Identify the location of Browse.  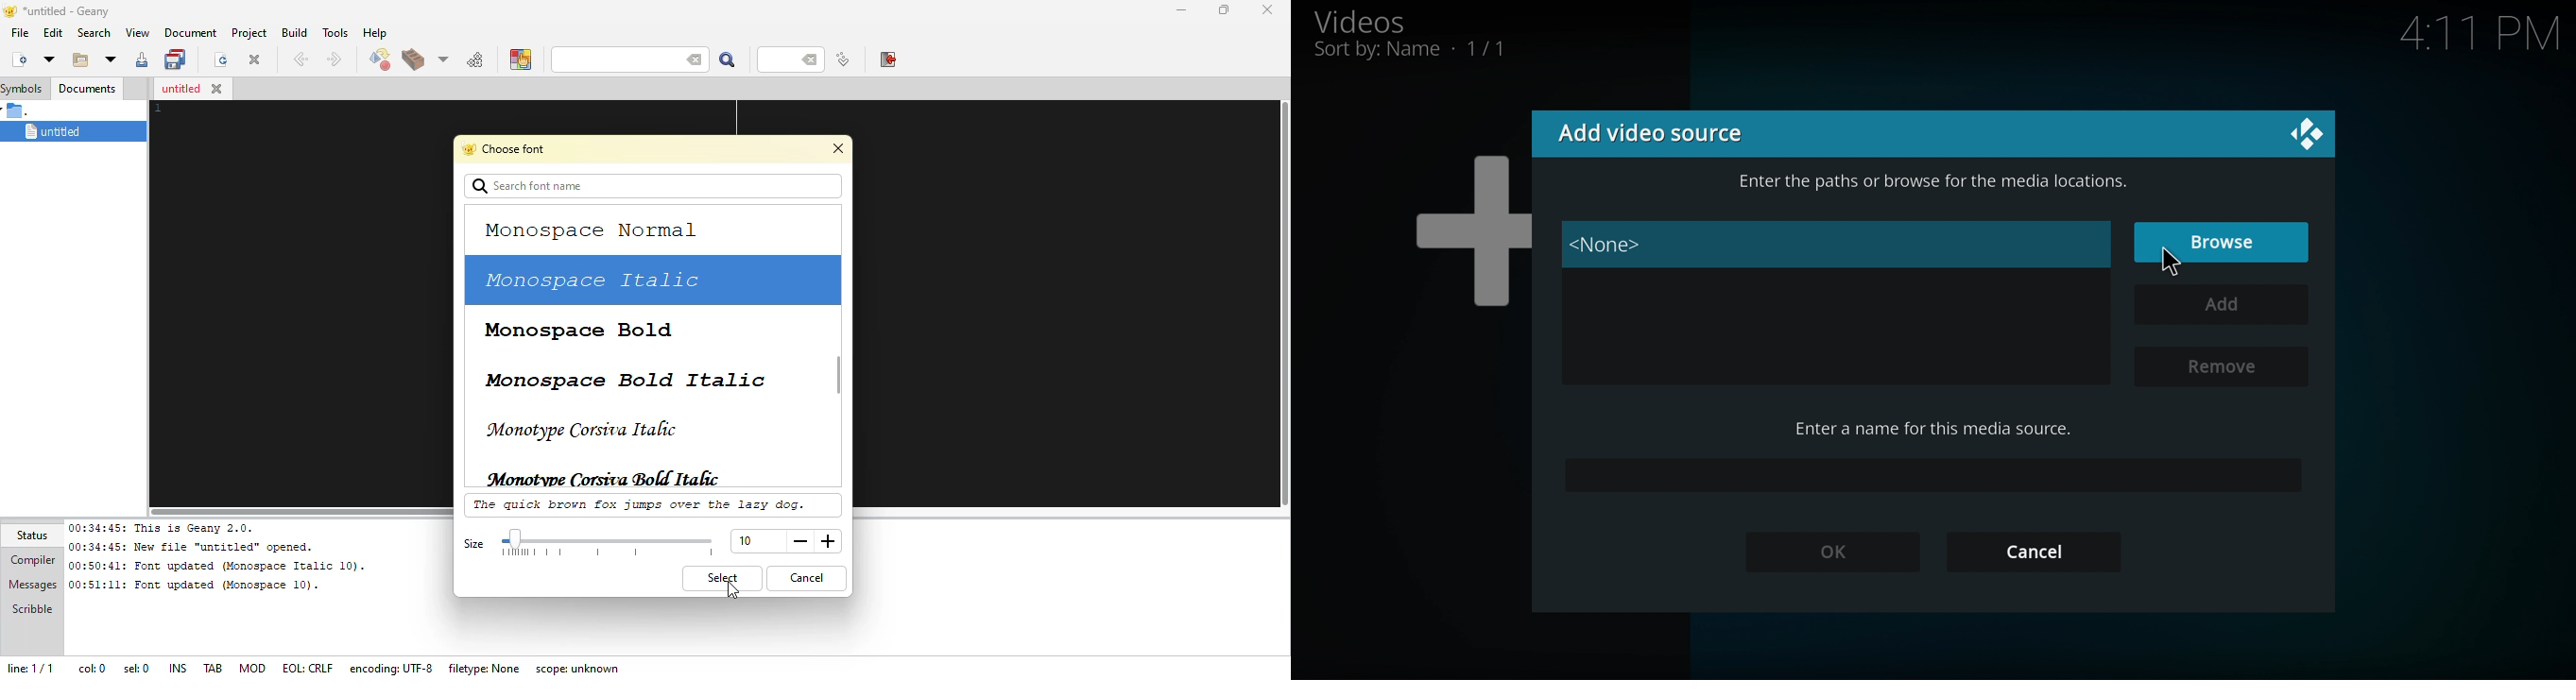
(2222, 242).